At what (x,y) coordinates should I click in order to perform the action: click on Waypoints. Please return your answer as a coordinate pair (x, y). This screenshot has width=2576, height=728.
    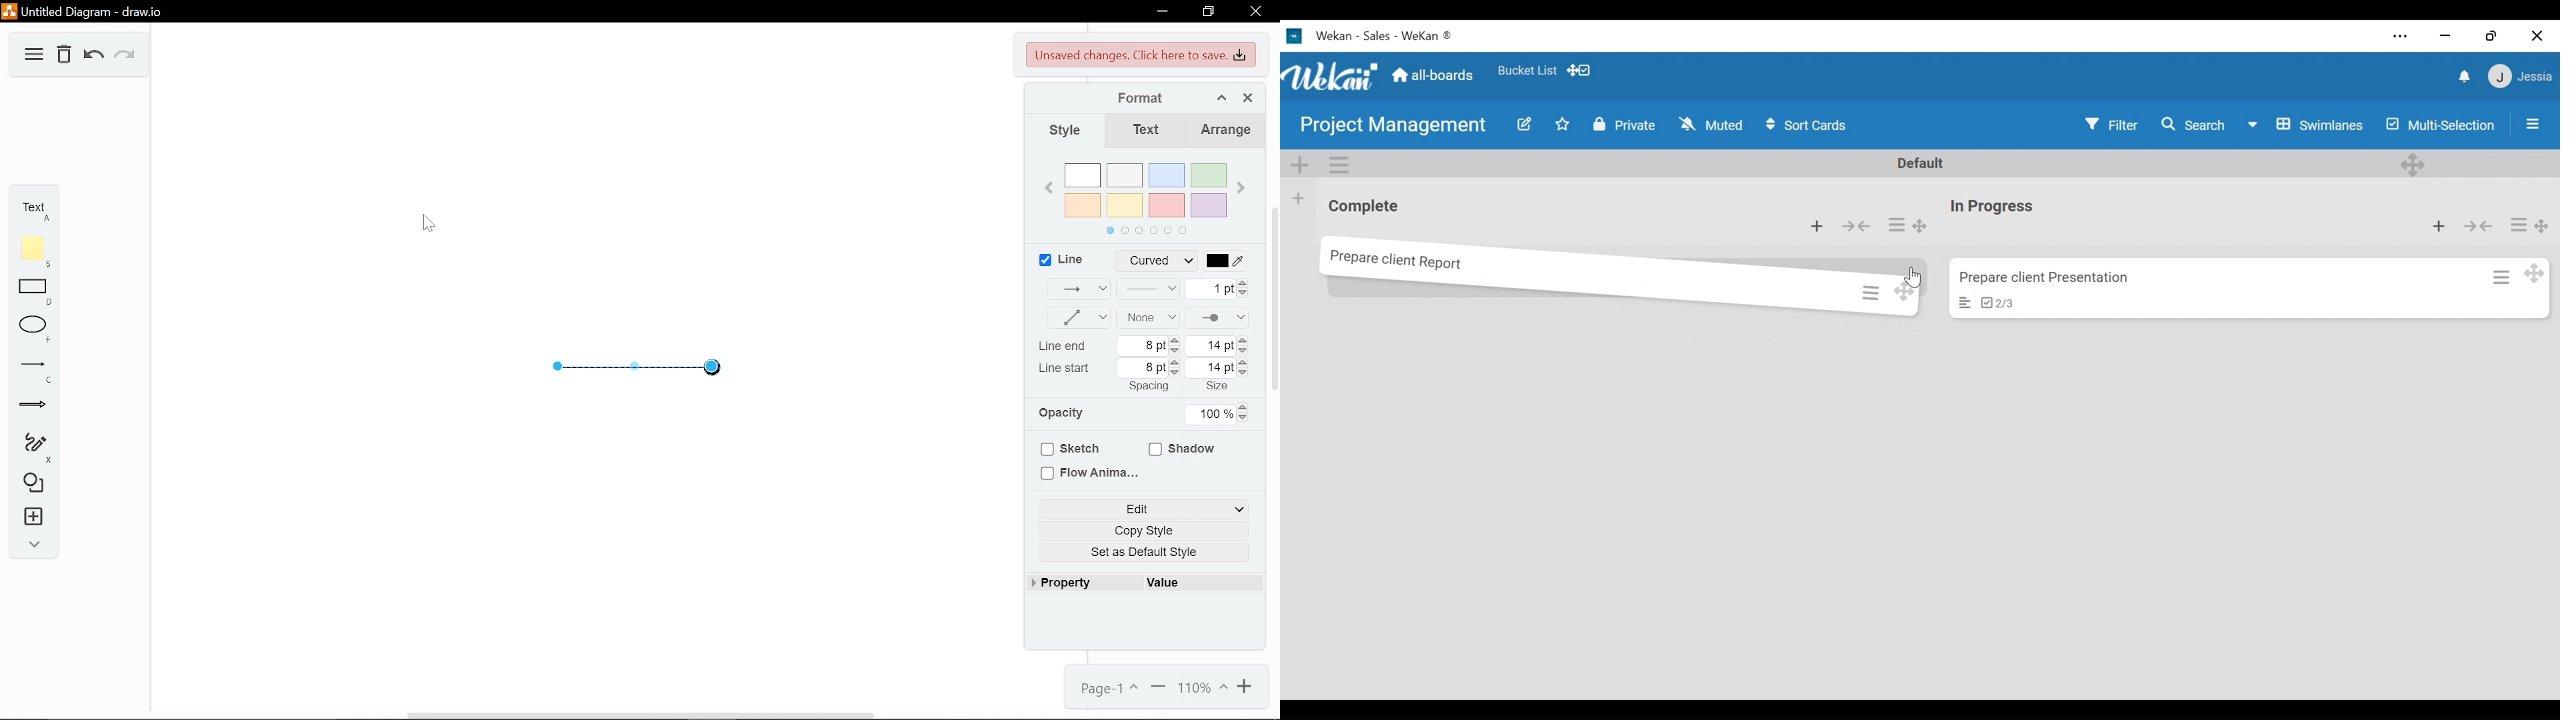
    Looking at the image, I should click on (1071, 318).